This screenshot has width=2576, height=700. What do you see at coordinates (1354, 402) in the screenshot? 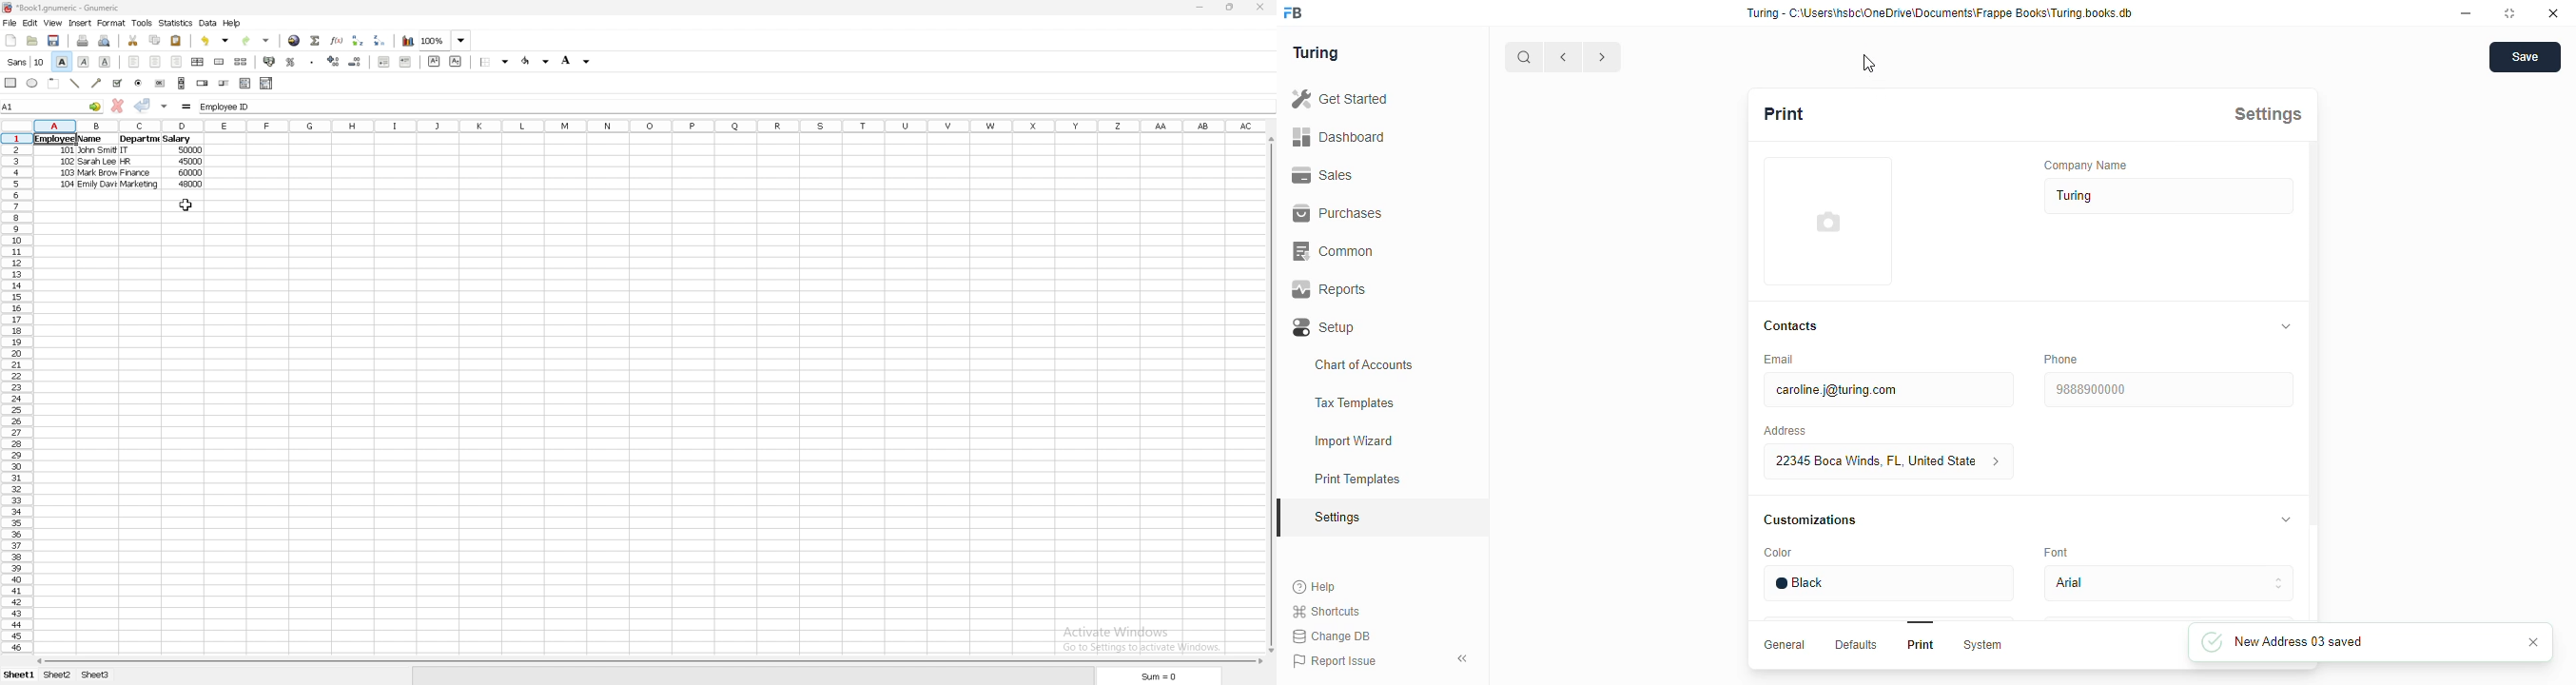
I see `tax templates` at bounding box center [1354, 402].